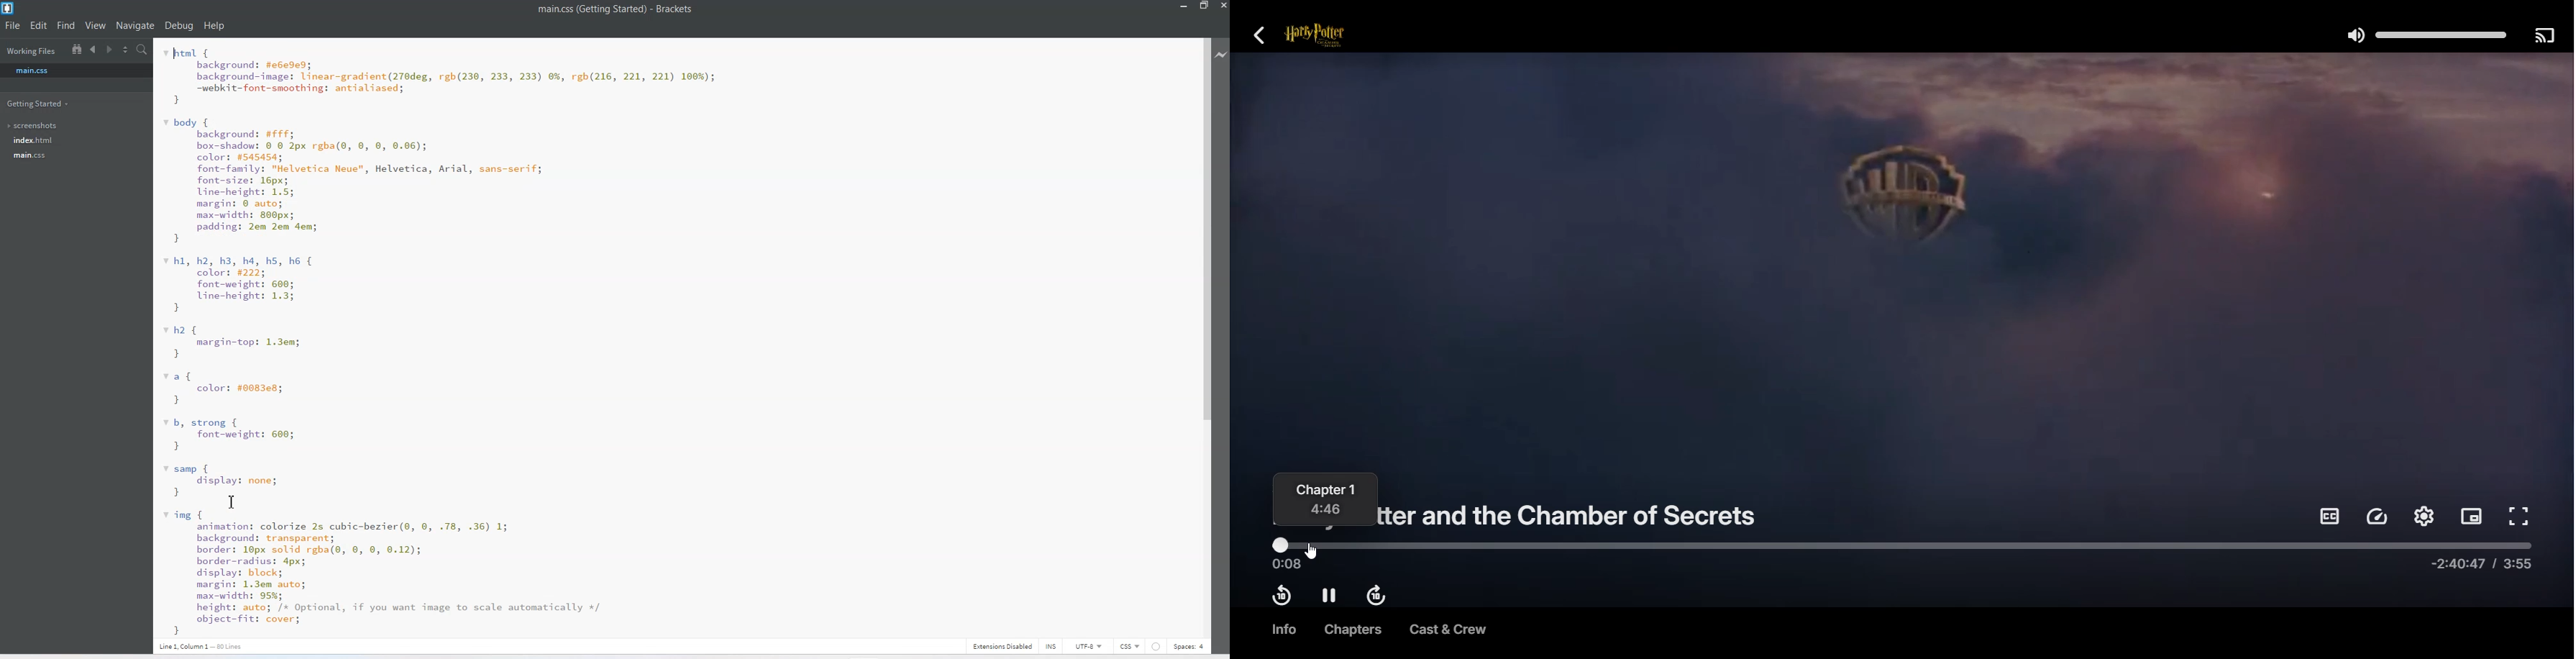 The width and height of the screenshot is (2576, 672). Describe the element at coordinates (31, 52) in the screenshot. I see `Working Files` at that location.